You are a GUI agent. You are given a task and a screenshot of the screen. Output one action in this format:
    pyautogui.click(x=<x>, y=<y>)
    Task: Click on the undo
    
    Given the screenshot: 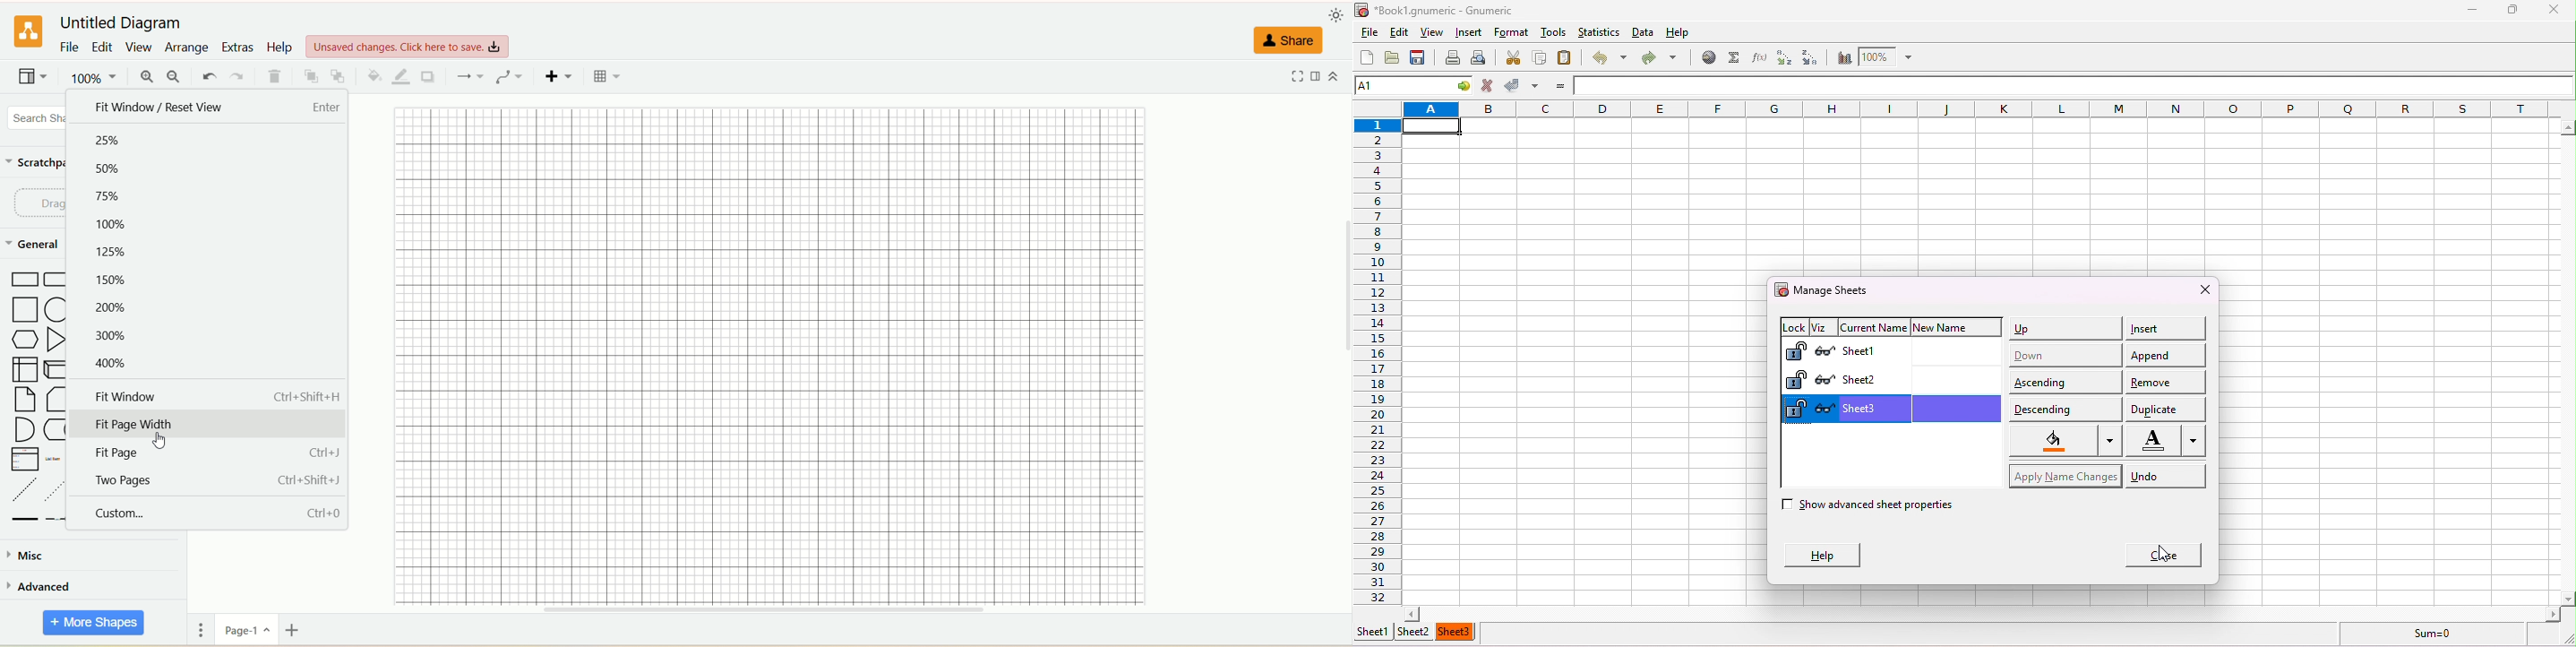 What is the action you would take?
    pyautogui.click(x=1608, y=58)
    